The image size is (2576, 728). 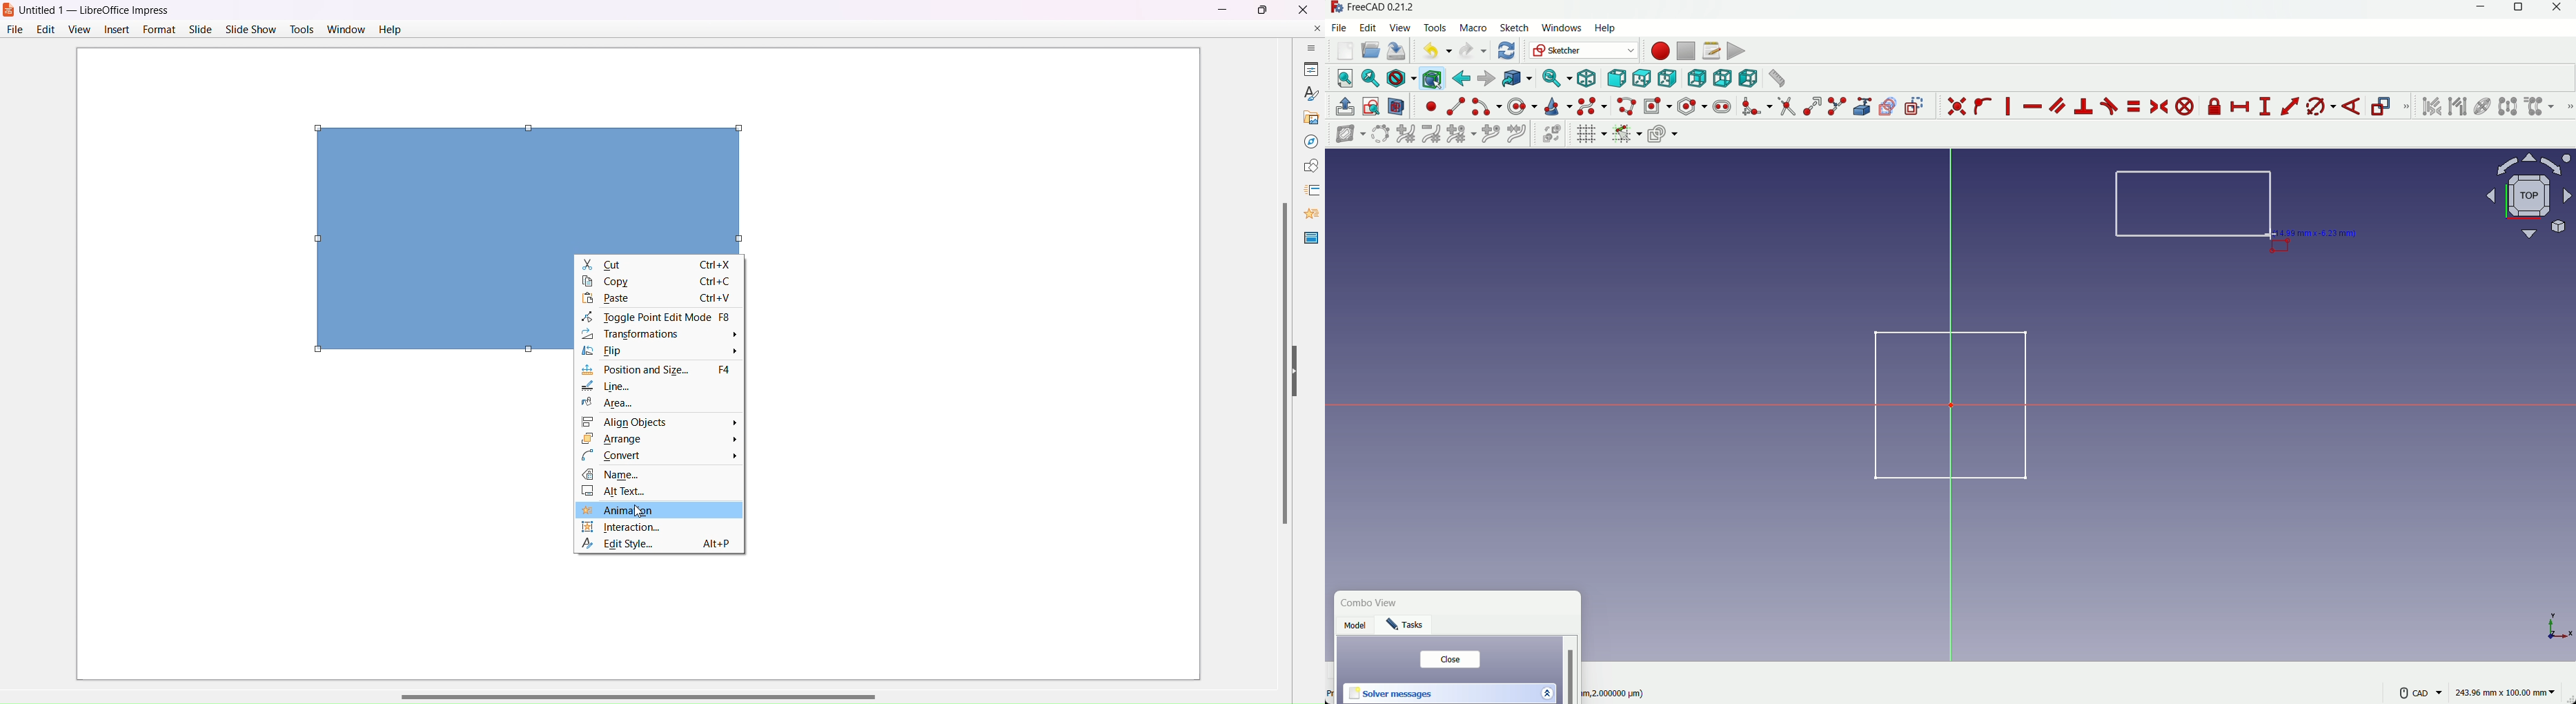 What do you see at coordinates (1711, 51) in the screenshot?
I see `macros setting` at bounding box center [1711, 51].